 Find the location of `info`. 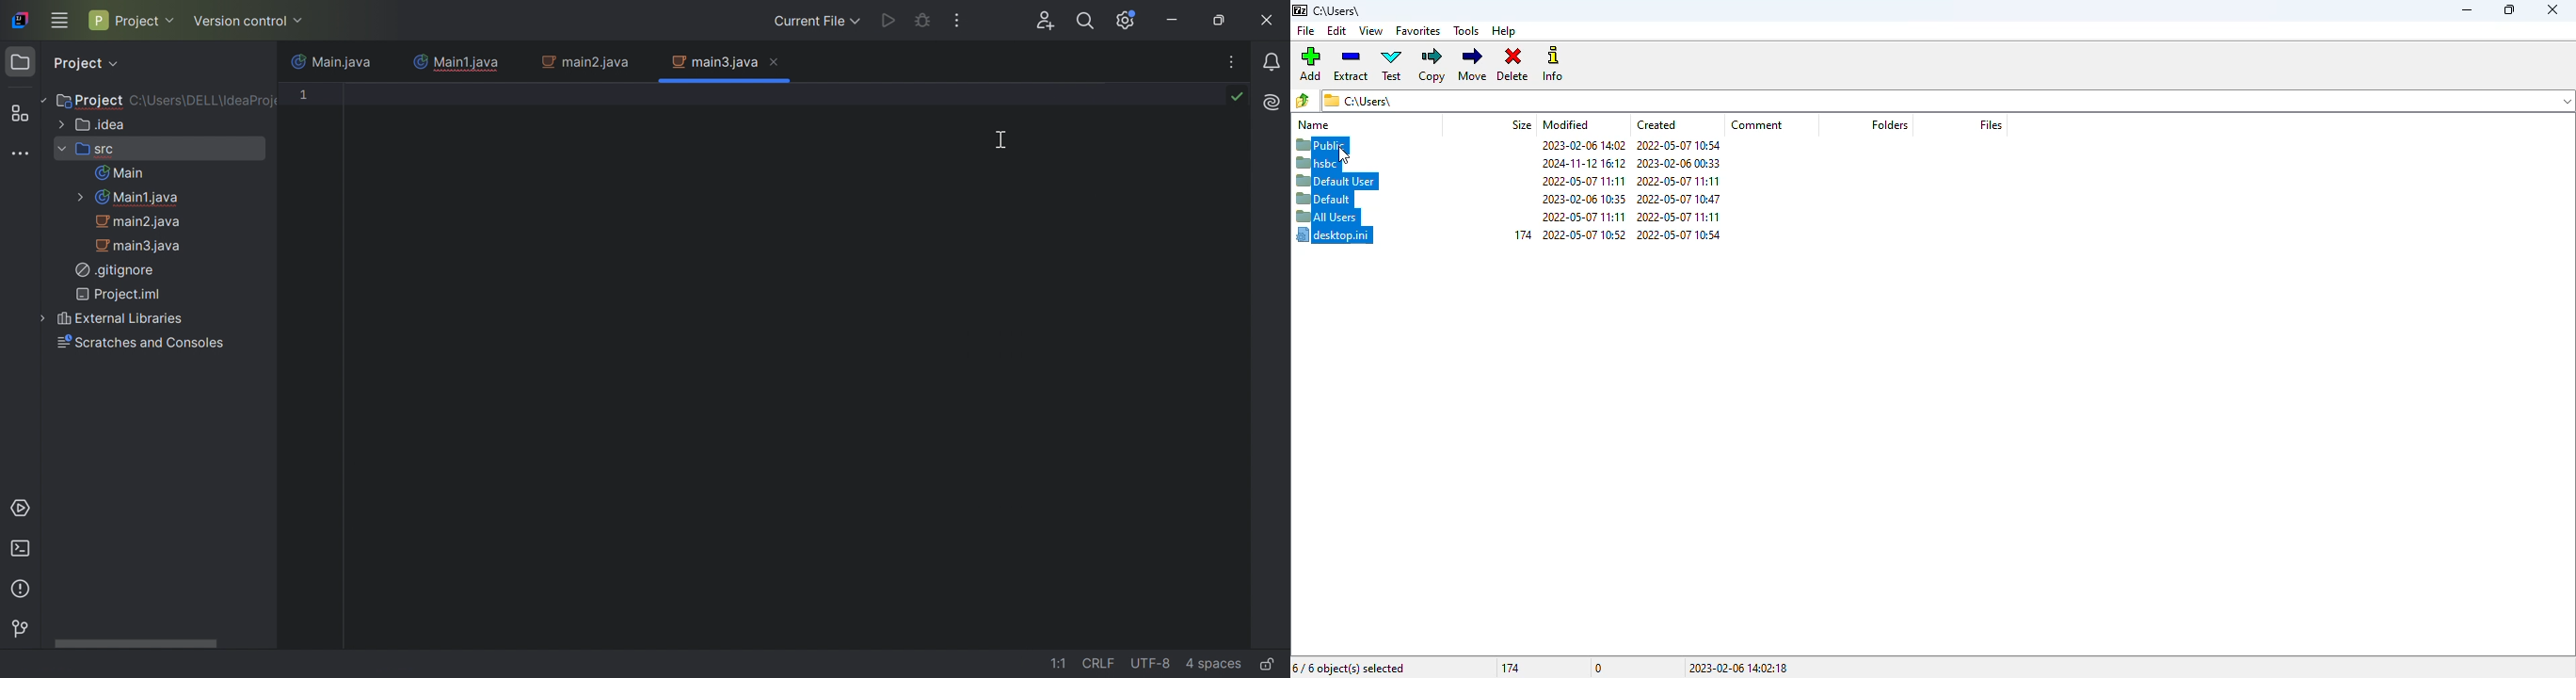

info is located at coordinates (1555, 64).